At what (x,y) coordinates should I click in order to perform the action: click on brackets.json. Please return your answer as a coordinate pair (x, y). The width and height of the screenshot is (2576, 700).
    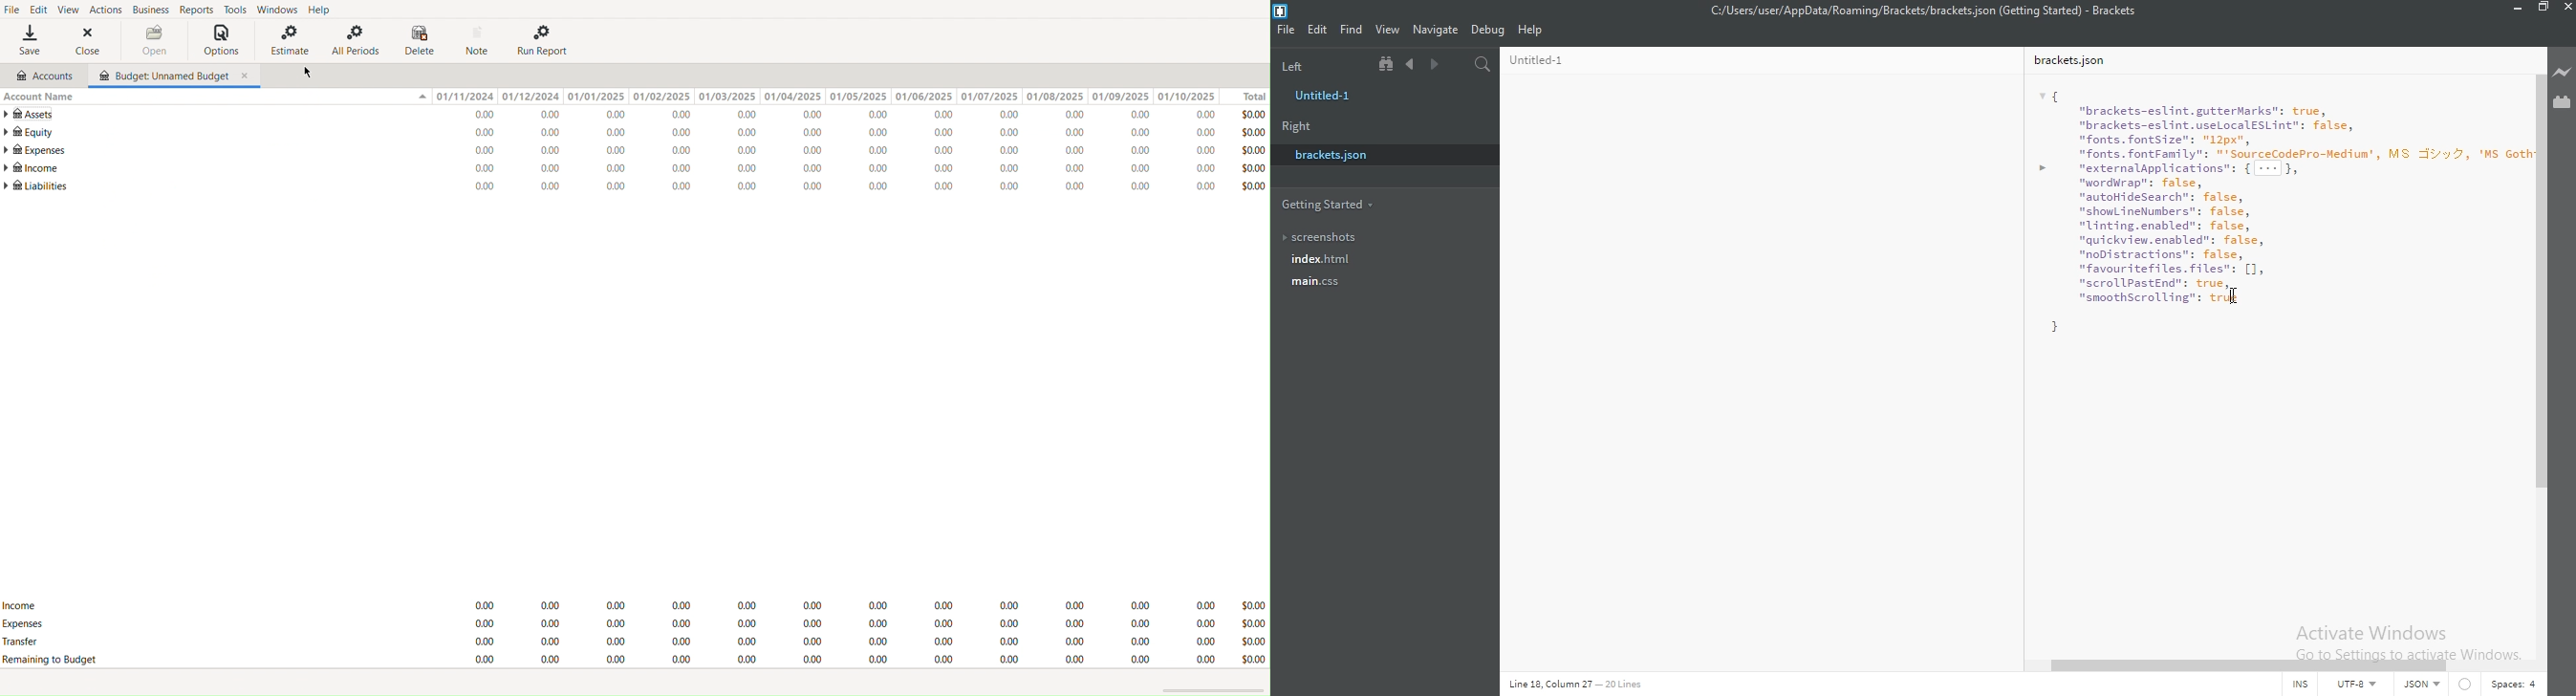
    Looking at the image, I should click on (1368, 155).